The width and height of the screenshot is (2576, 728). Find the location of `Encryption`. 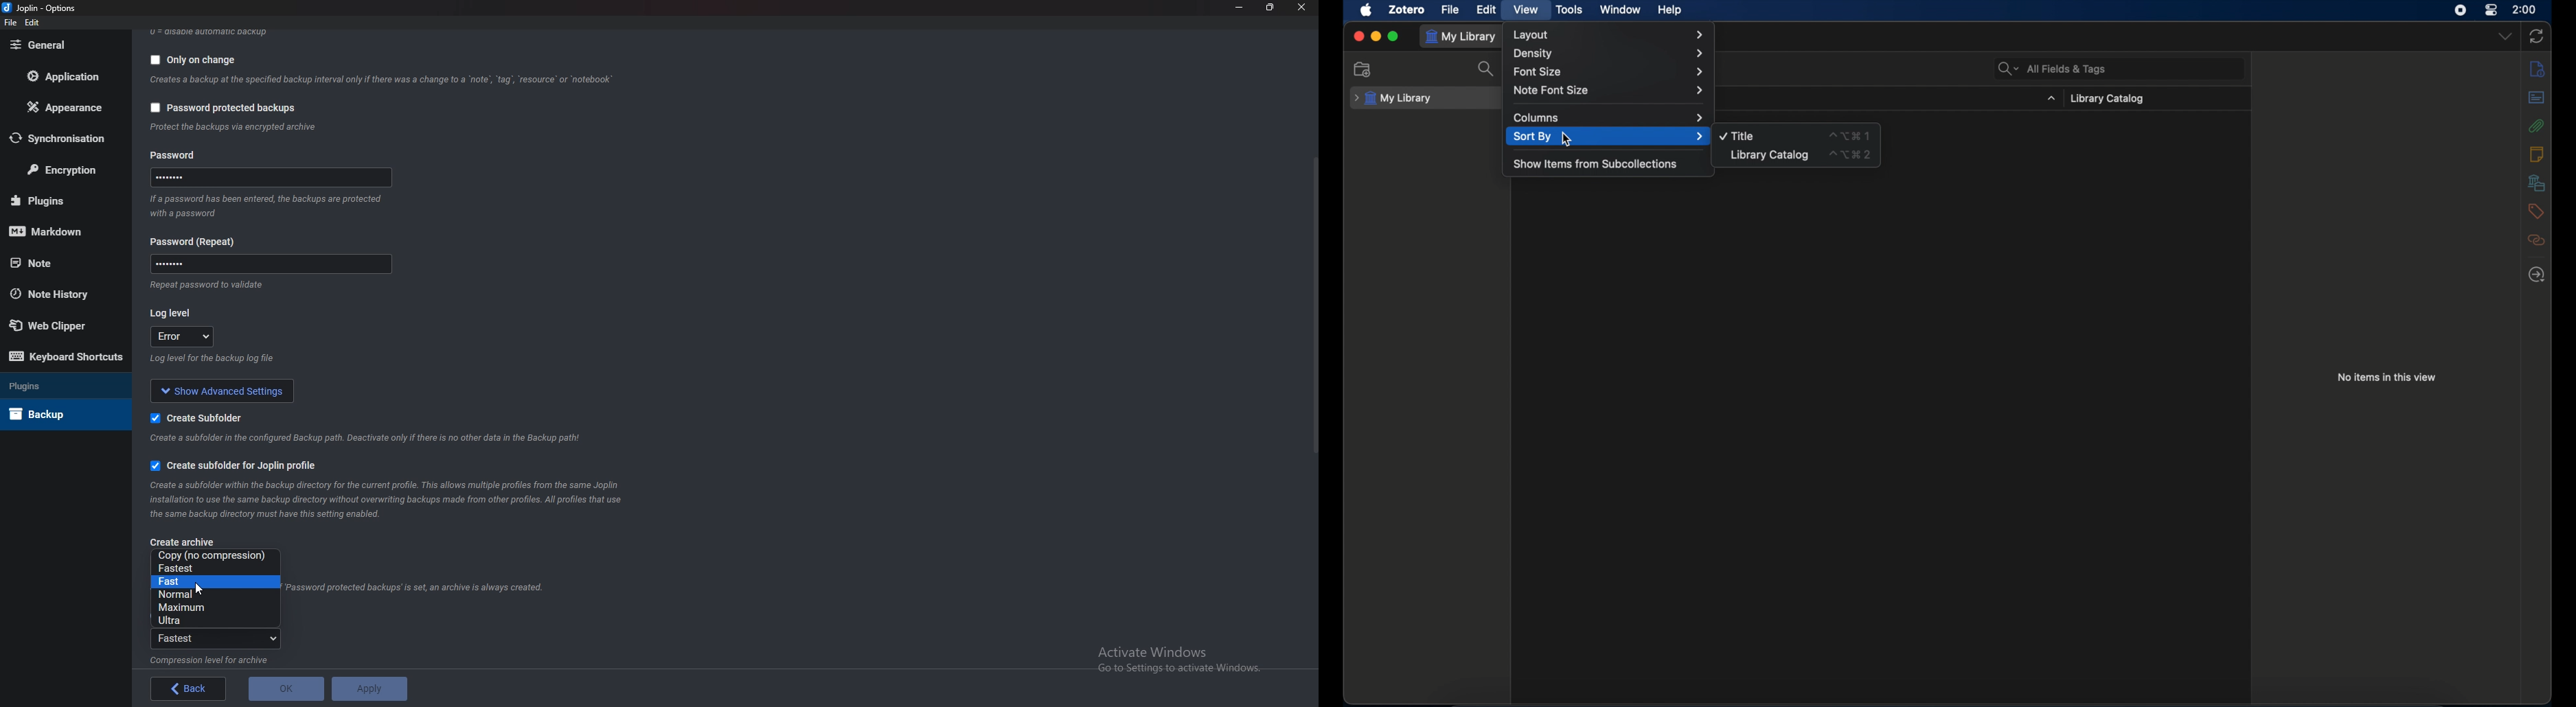

Encryption is located at coordinates (67, 169).